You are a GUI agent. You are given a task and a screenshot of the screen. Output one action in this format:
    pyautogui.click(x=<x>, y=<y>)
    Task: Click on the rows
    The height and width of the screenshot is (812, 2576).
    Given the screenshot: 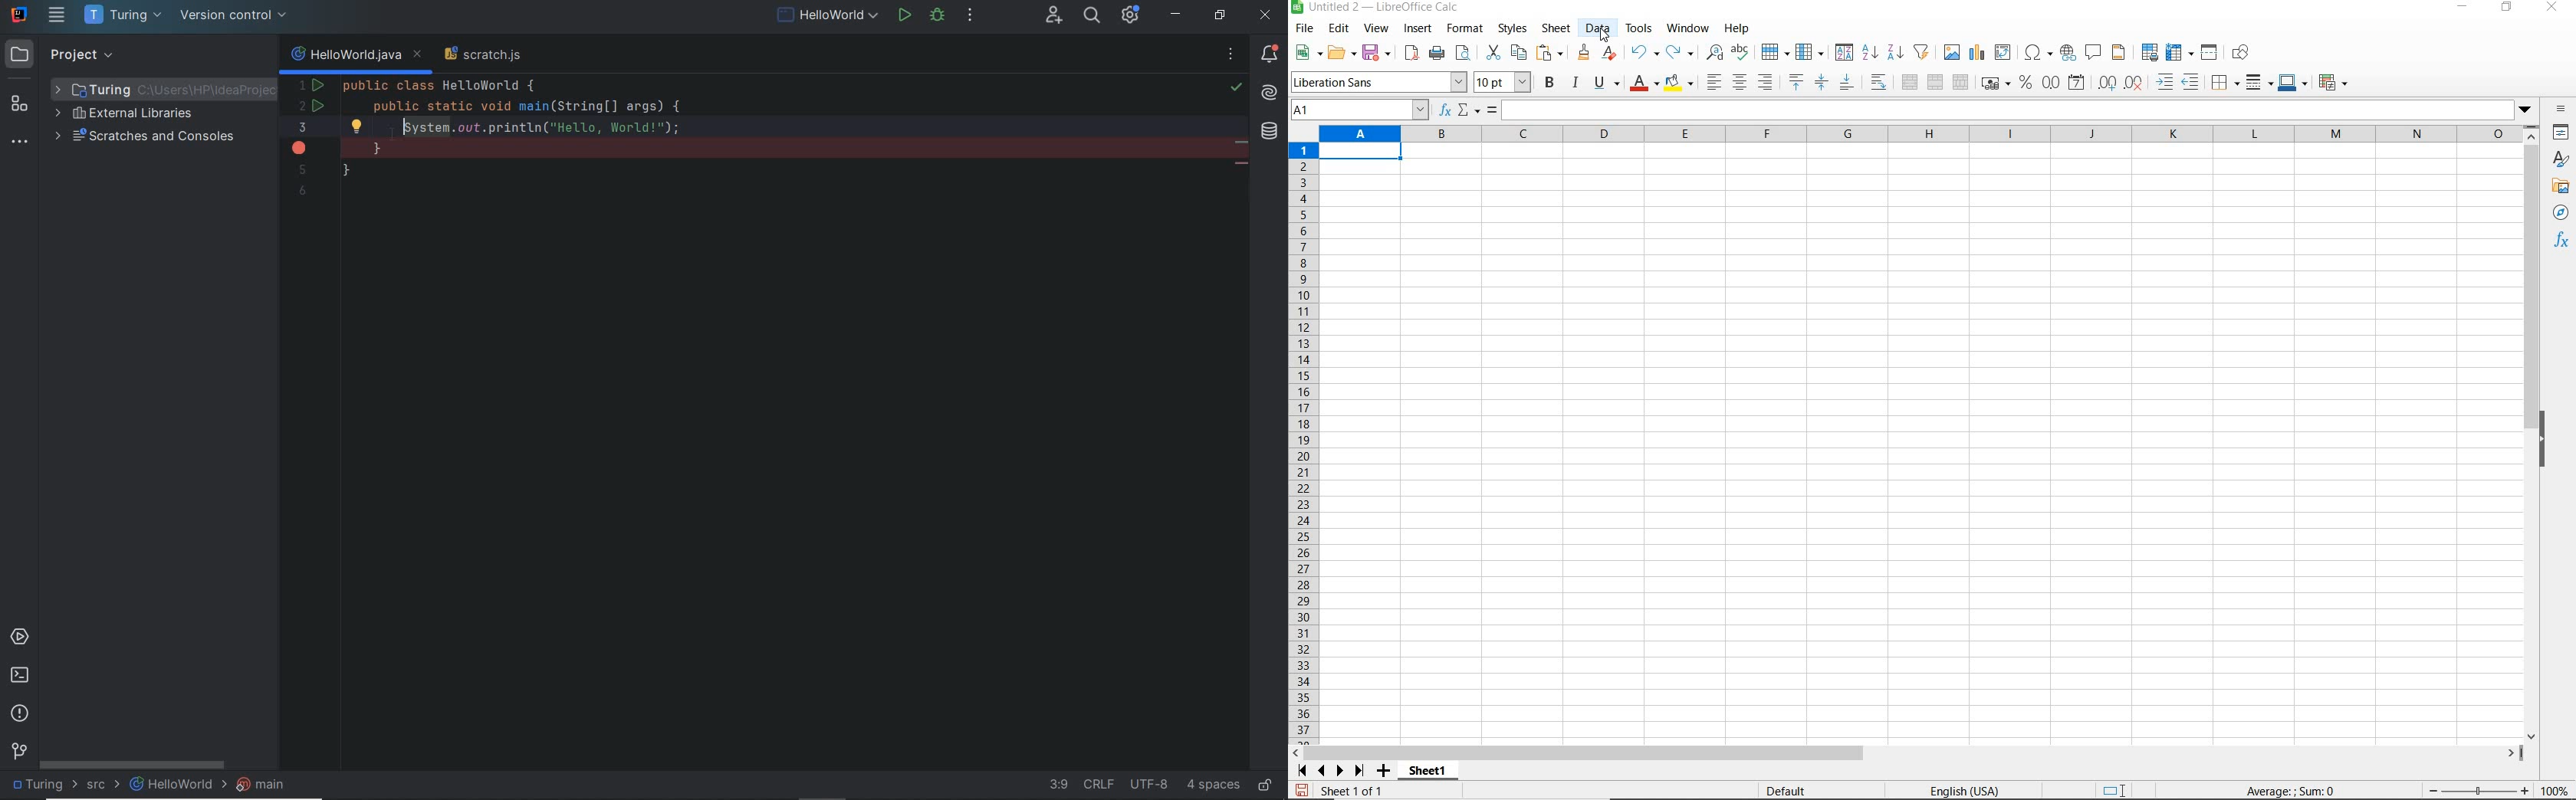 What is the action you would take?
    pyautogui.click(x=1304, y=444)
    